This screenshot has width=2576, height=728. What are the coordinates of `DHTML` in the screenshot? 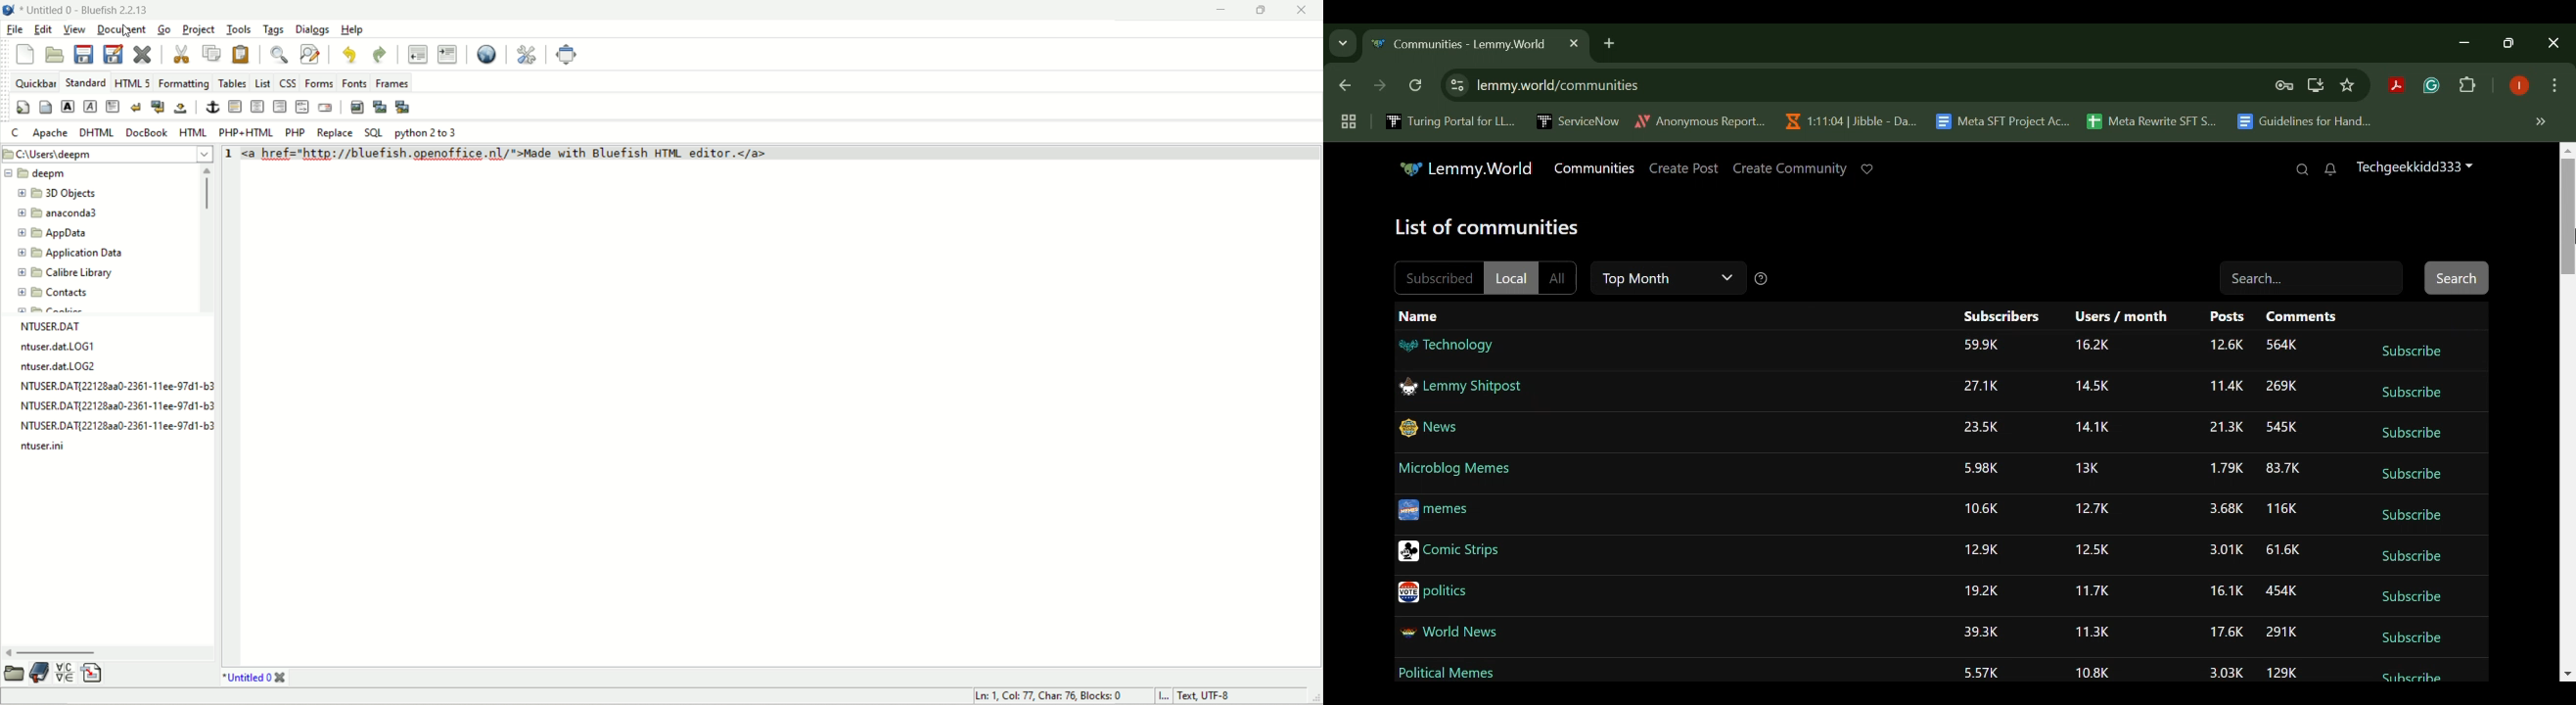 It's located at (97, 132).